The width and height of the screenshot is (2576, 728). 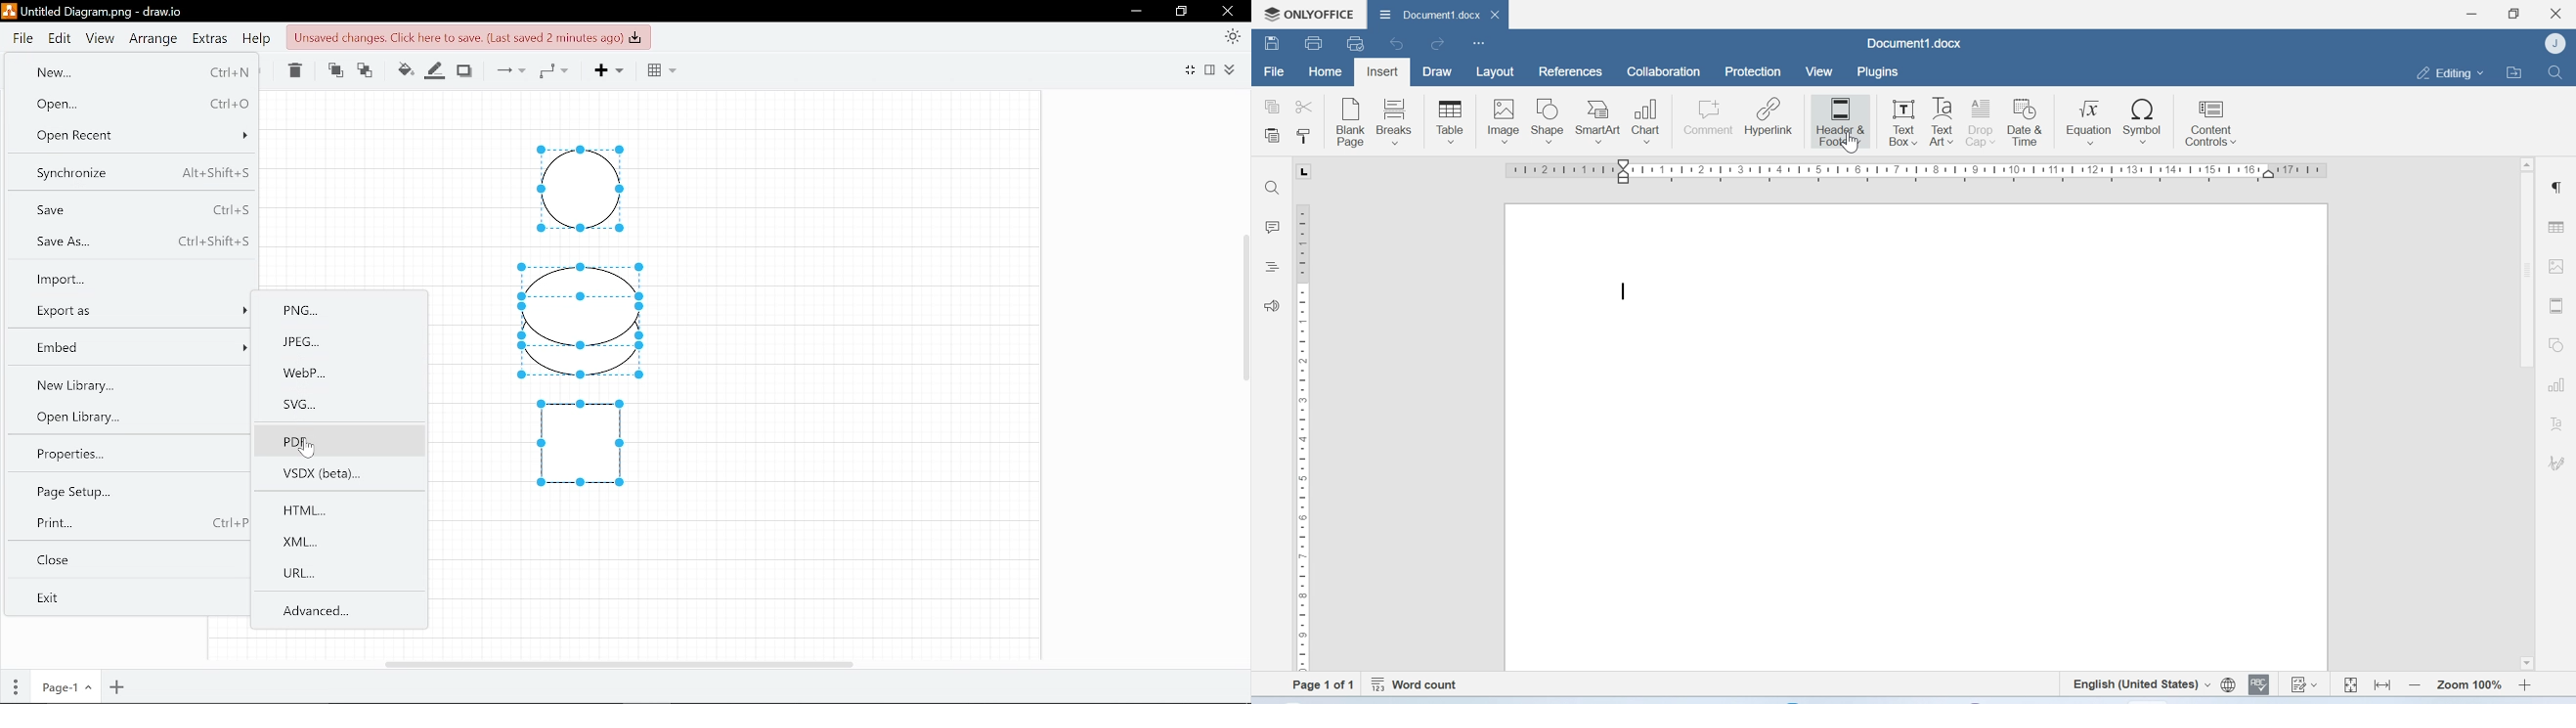 What do you see at coordinates (343, 511) in the screenshot?
I see `HTML` at bounding box center [343, 511].